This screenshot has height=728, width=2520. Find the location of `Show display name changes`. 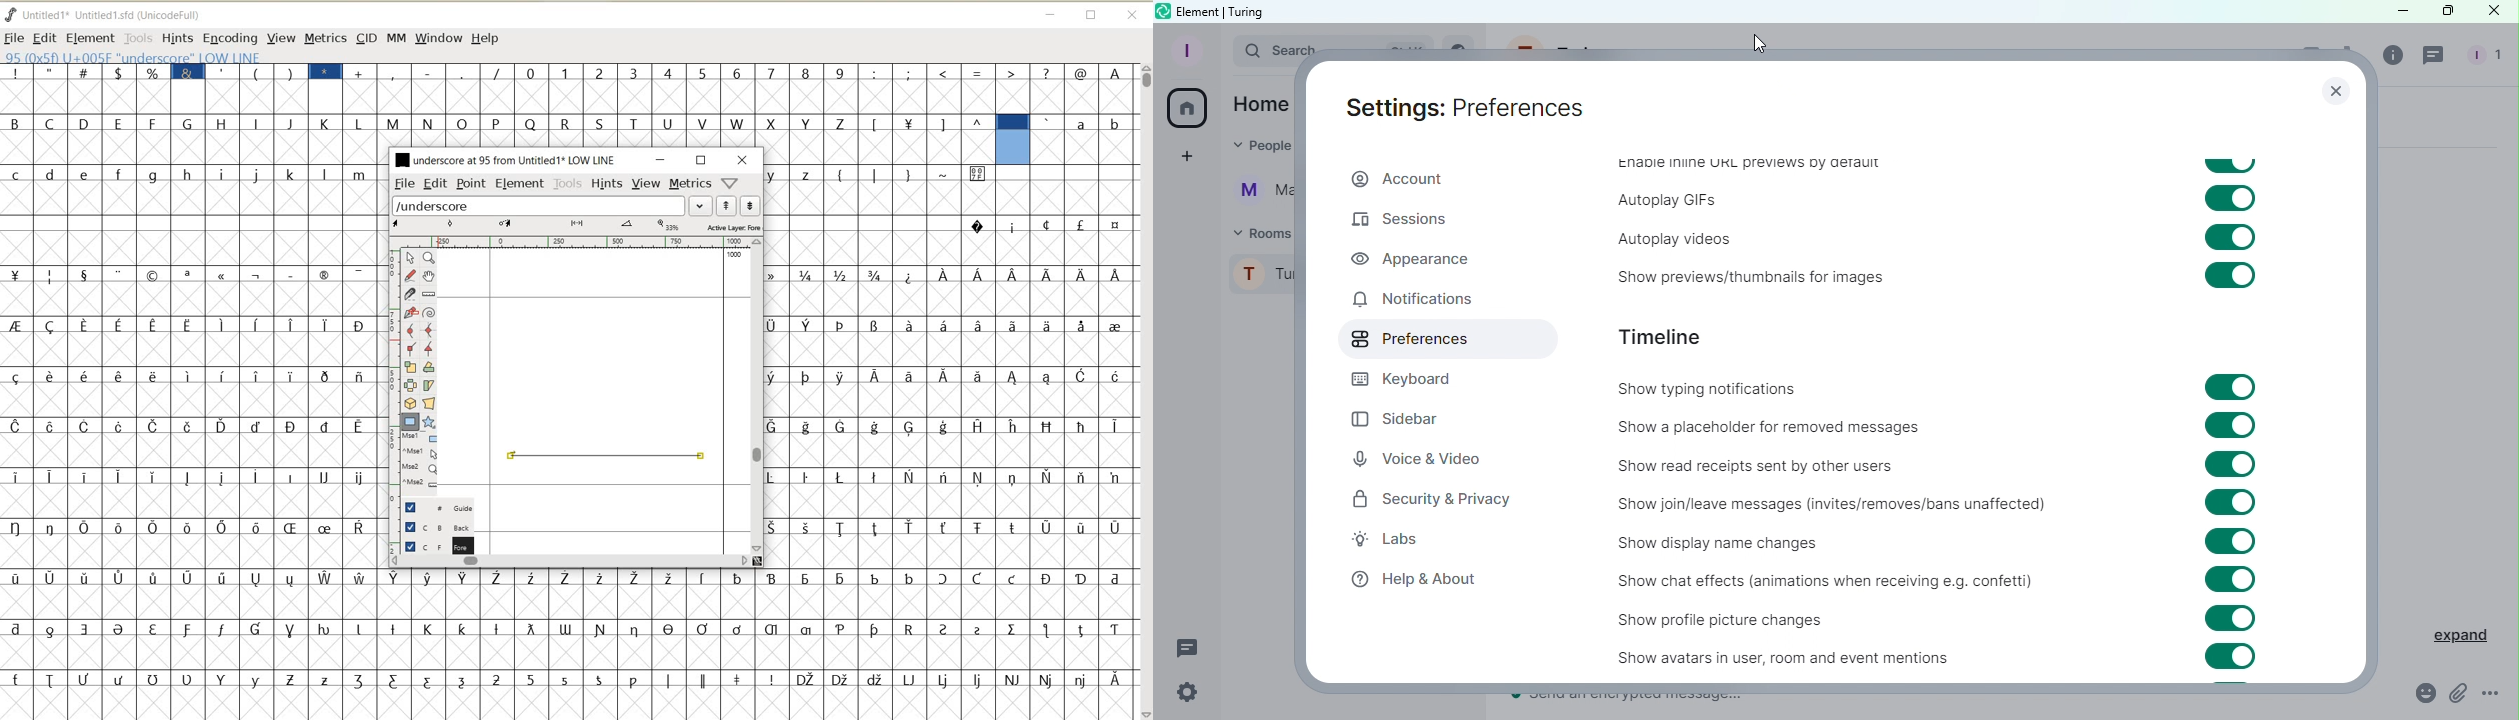

Show display name changes is located at coordinates (1730, 545).